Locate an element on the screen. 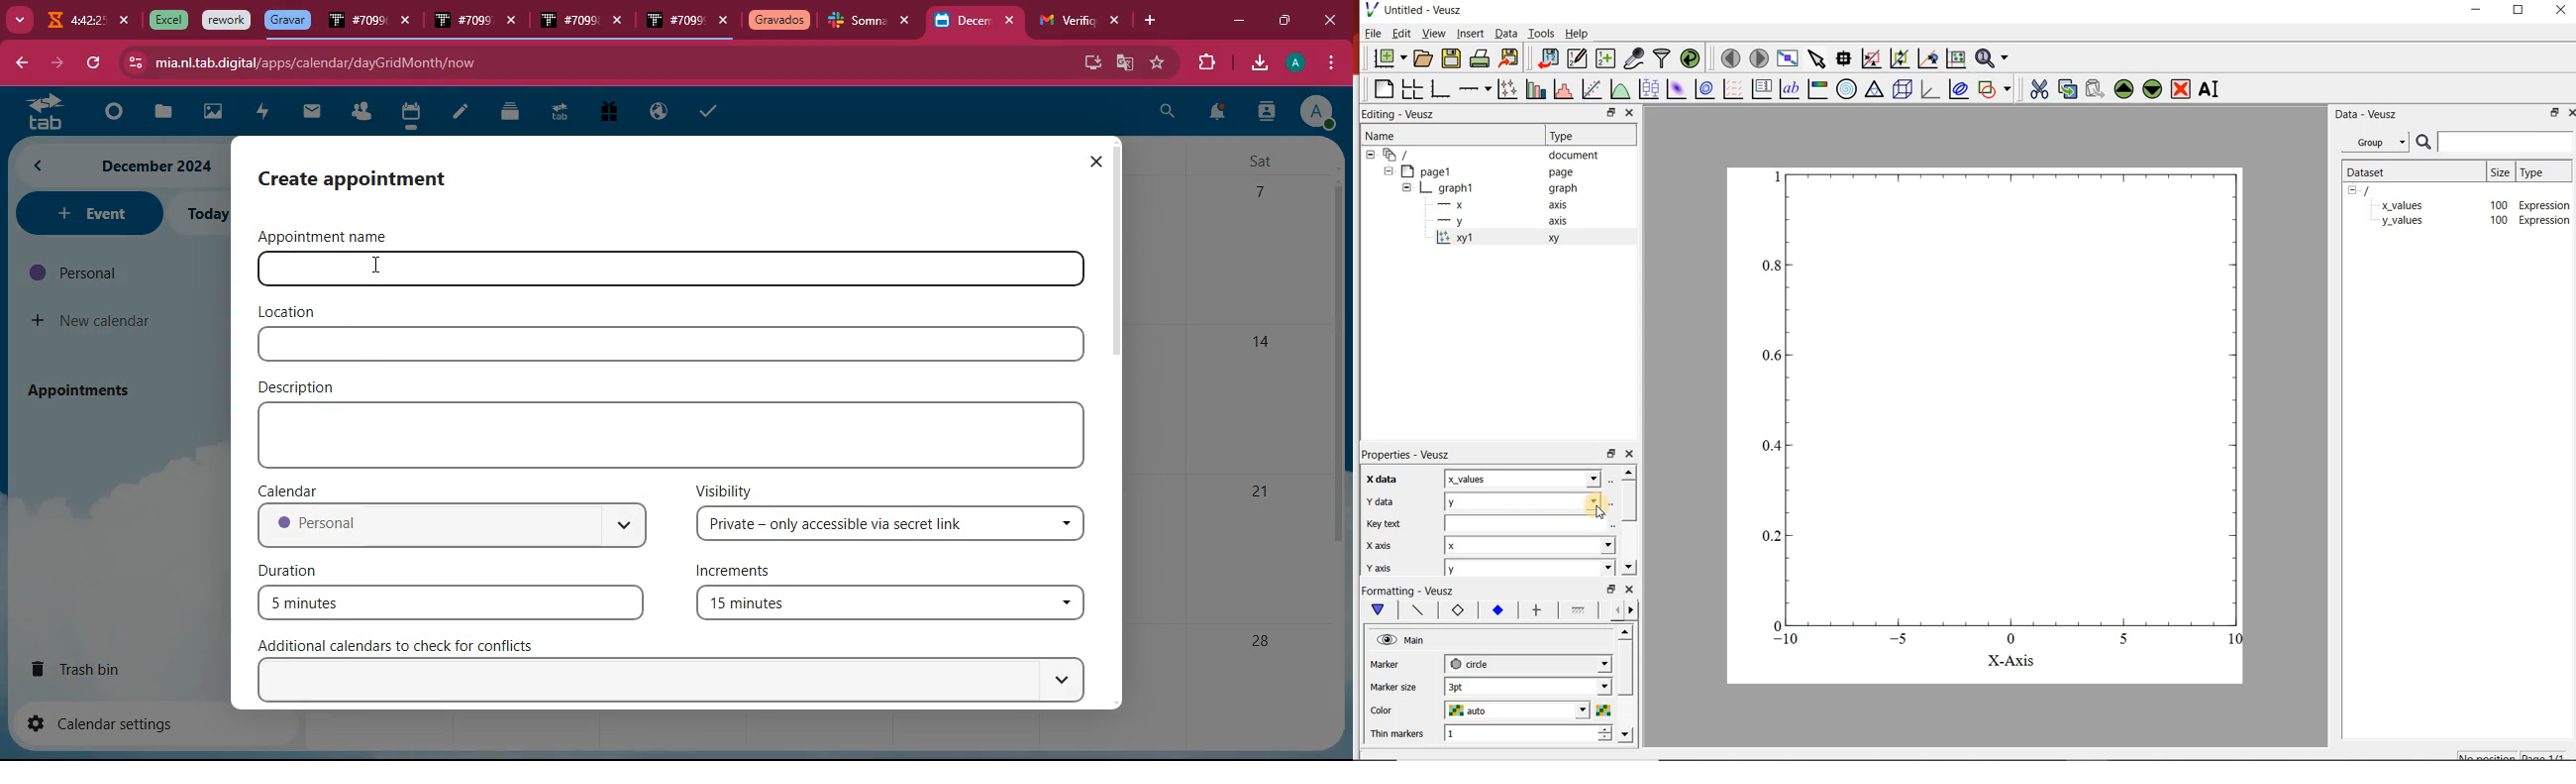  close is located at coordinates (910, 21).